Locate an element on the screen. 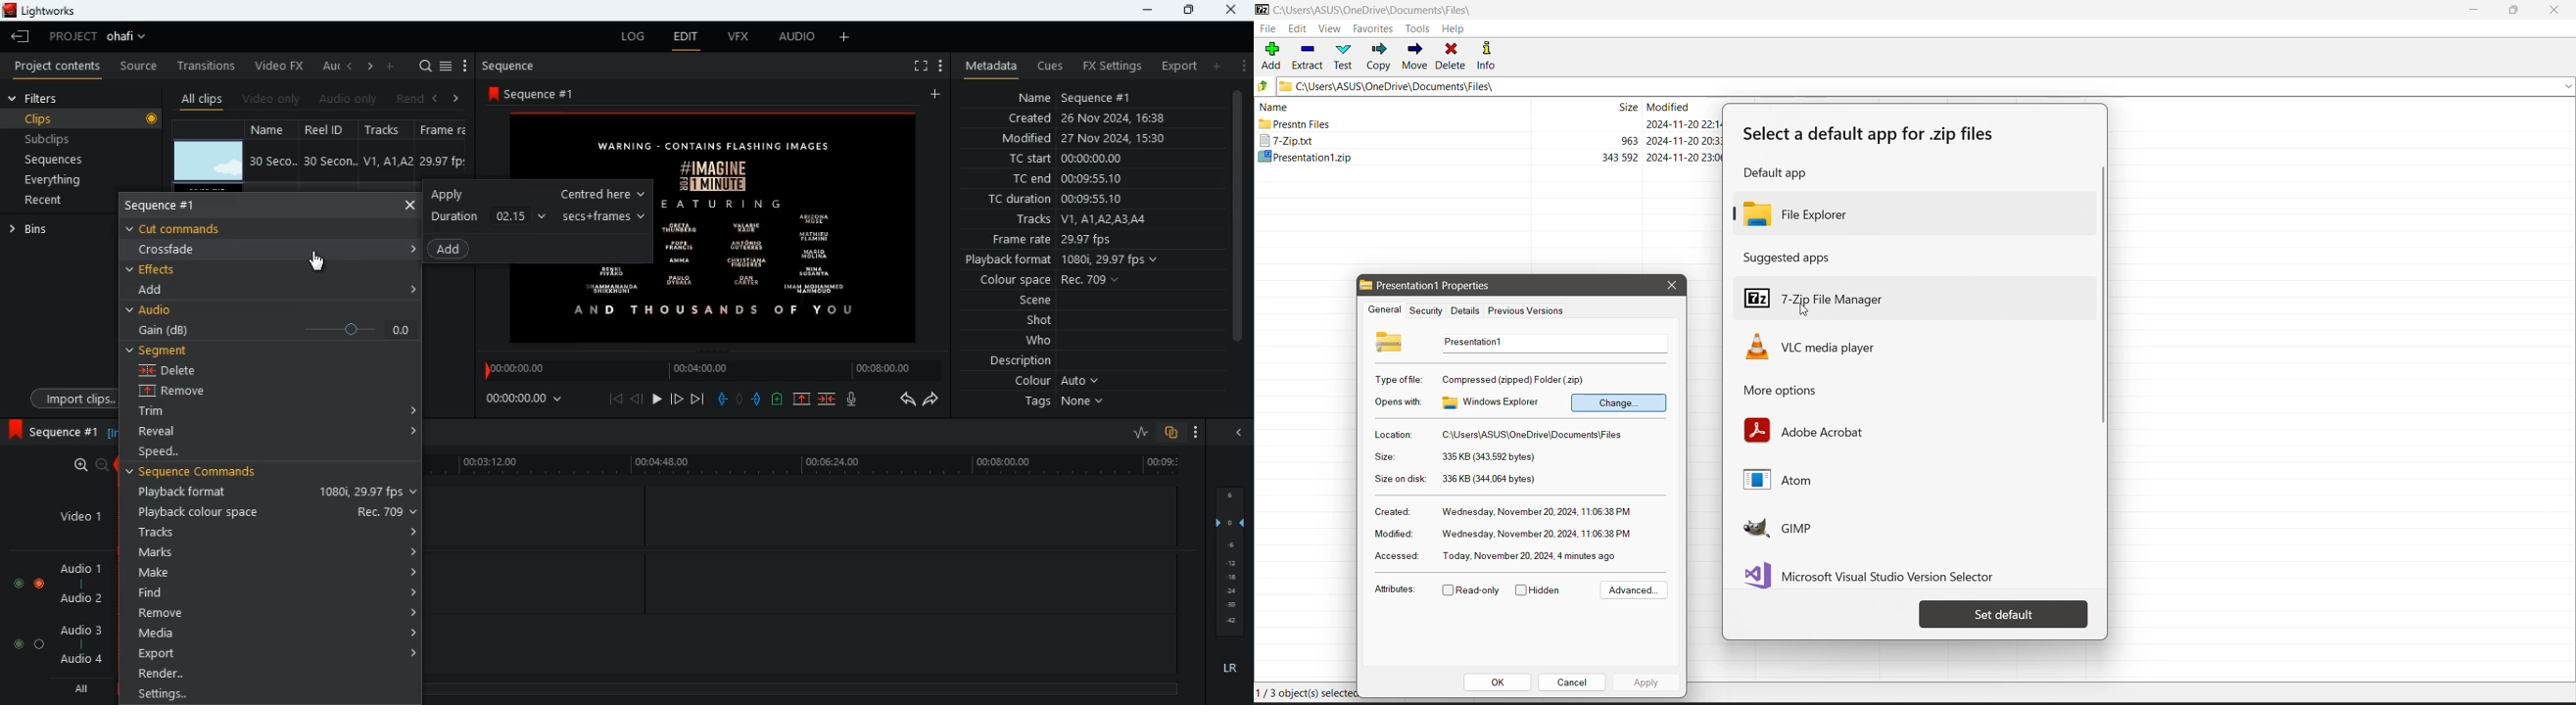  beggining is located at coordinates (616, 399).